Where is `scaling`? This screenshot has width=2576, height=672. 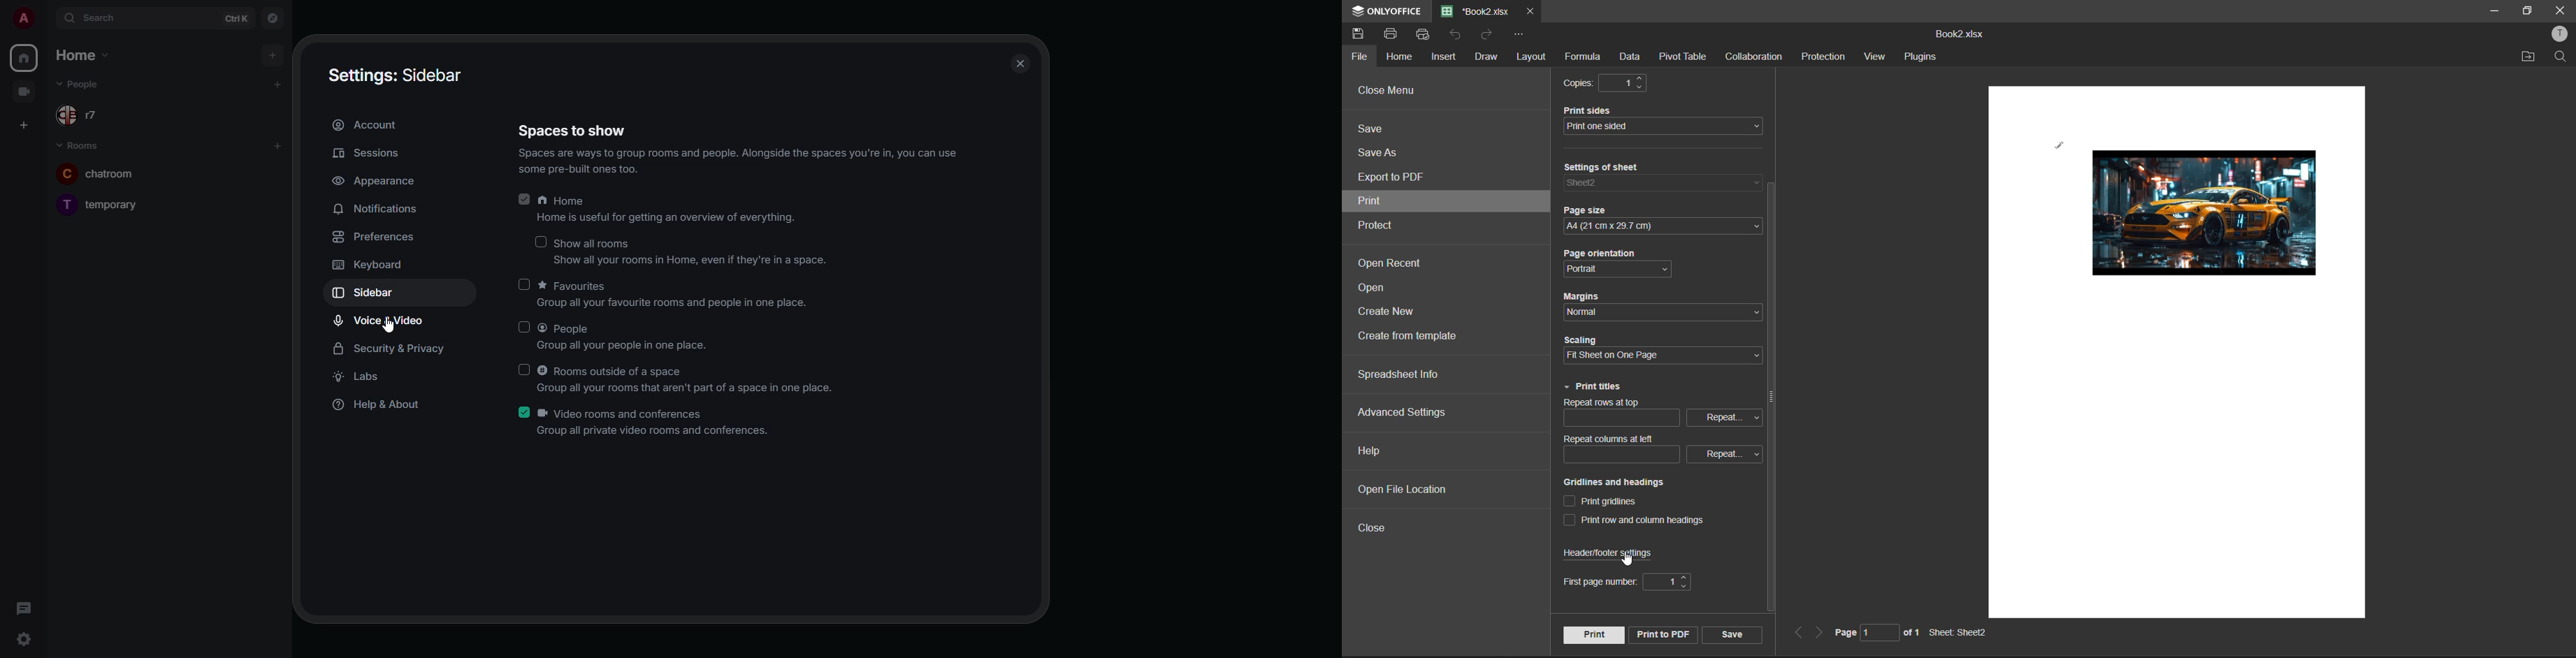
scaling is located at coordinates (1650, 351).